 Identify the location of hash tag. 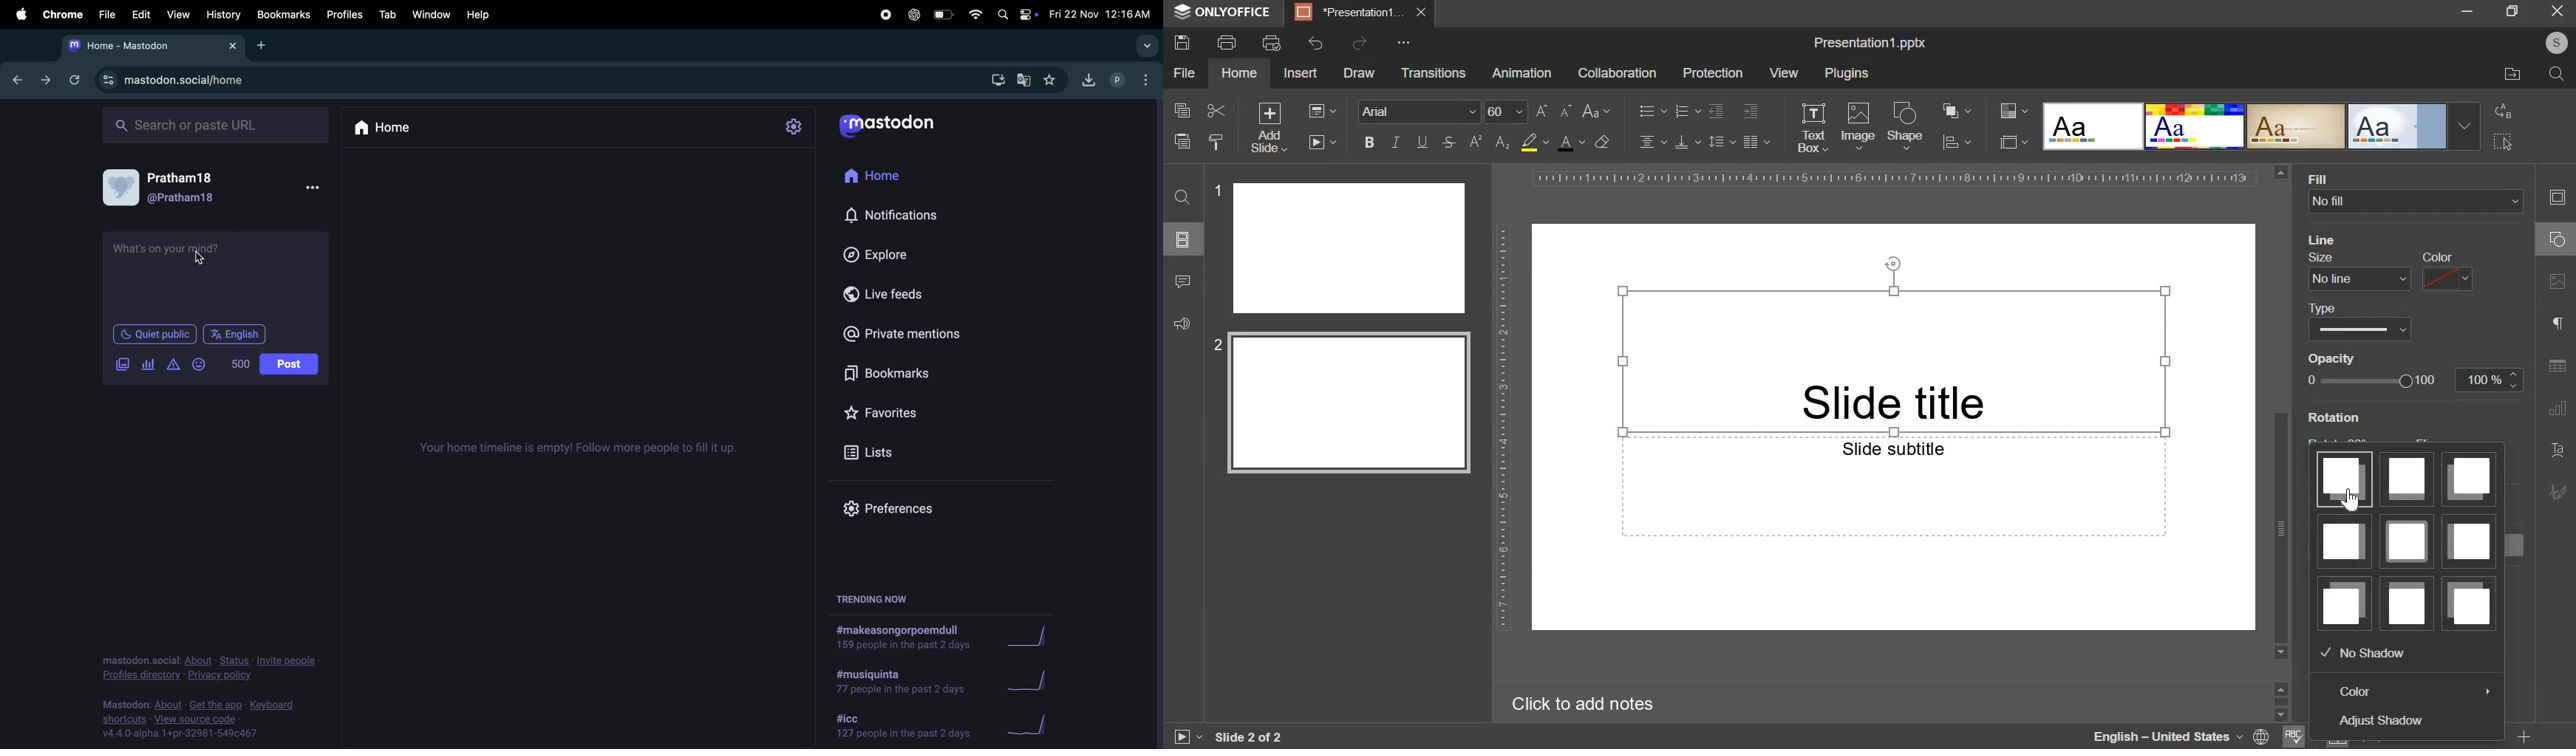
(901, 682).